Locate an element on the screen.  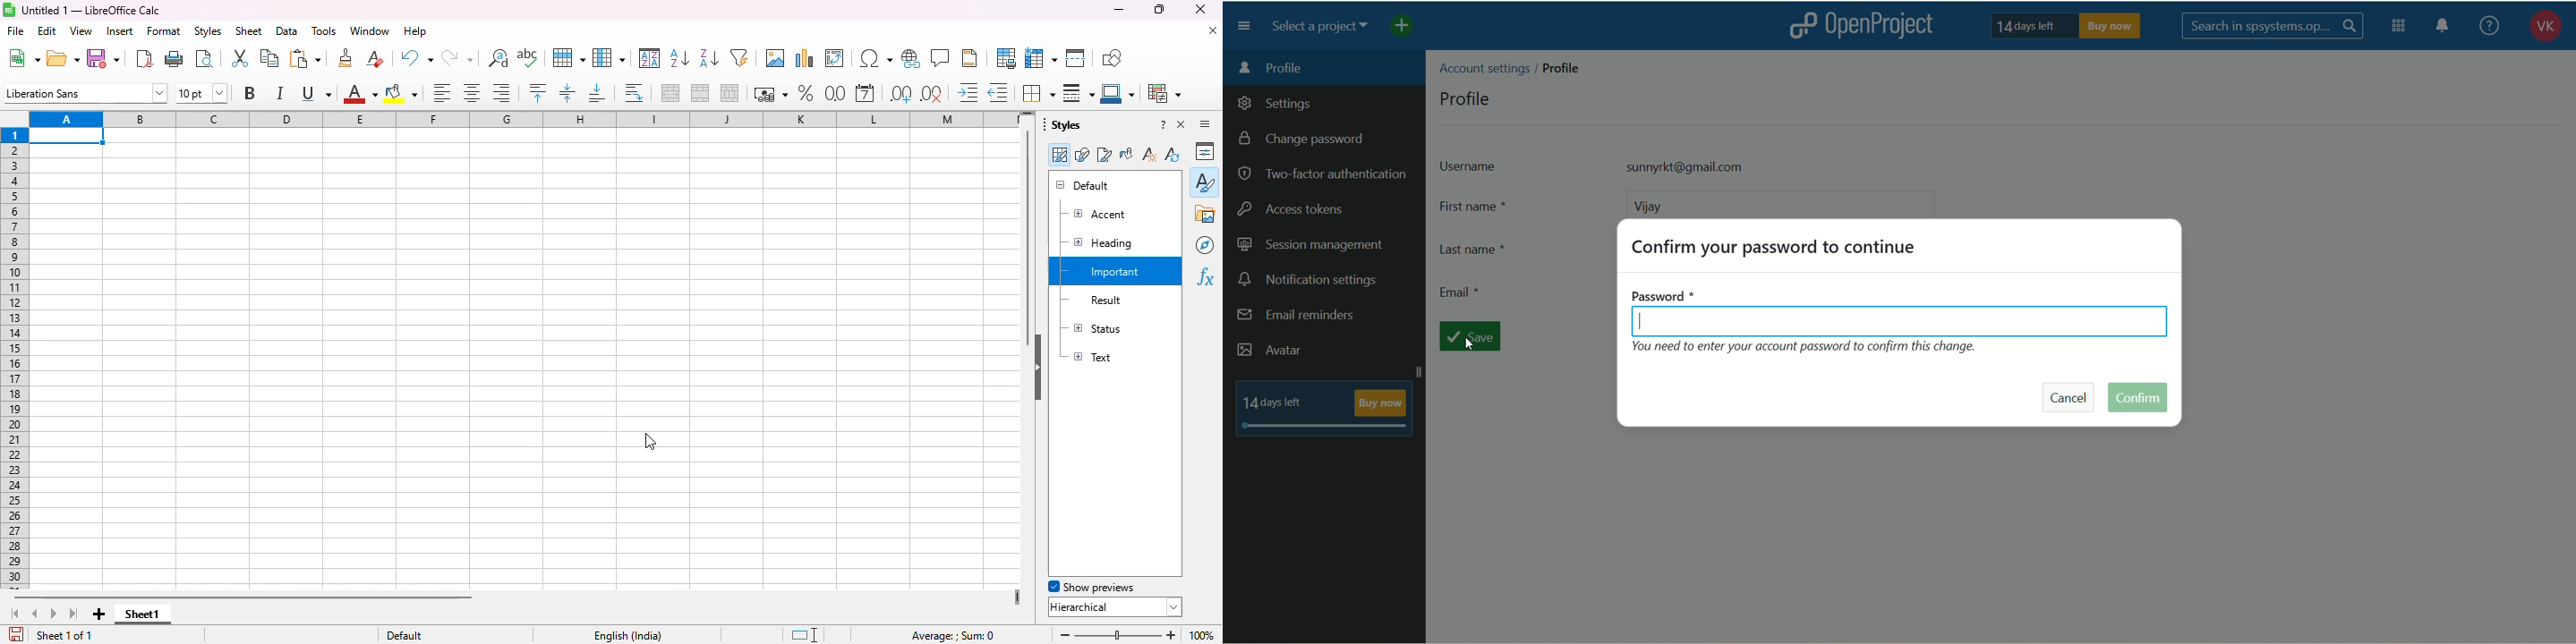
select a project is located at coordinates (1326, 28).